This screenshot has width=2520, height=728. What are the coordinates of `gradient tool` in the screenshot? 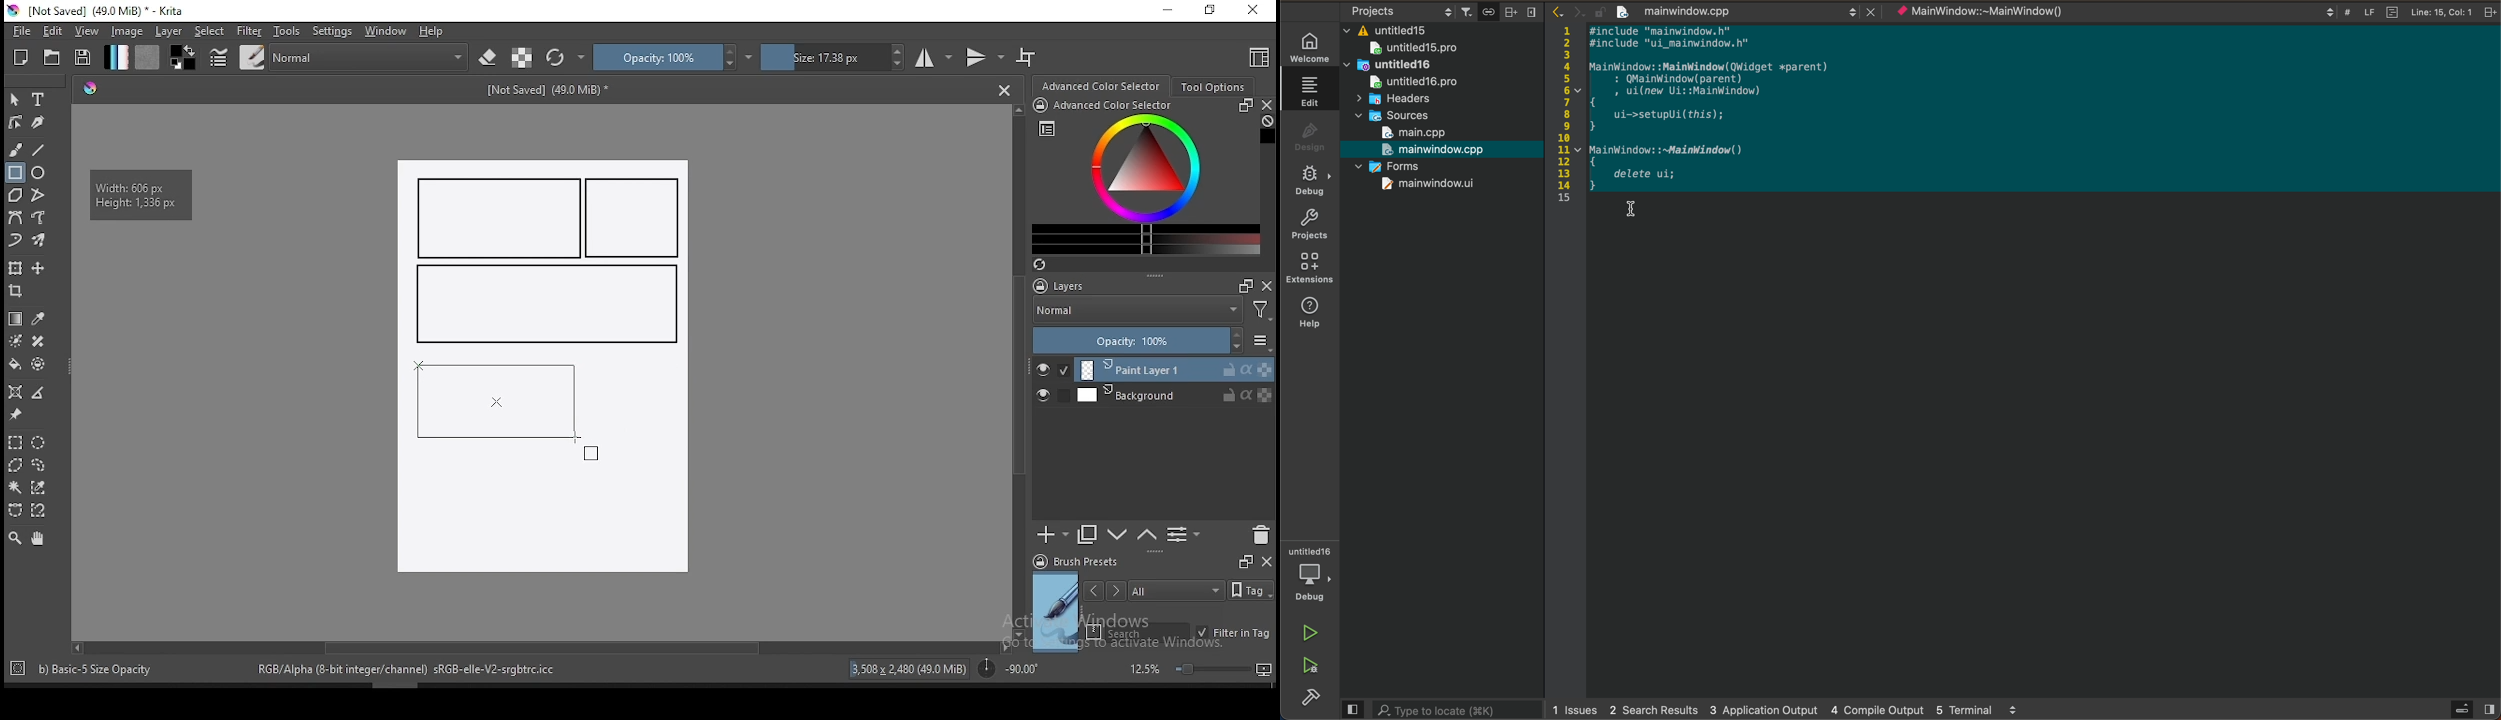 It's located at (16, 319).